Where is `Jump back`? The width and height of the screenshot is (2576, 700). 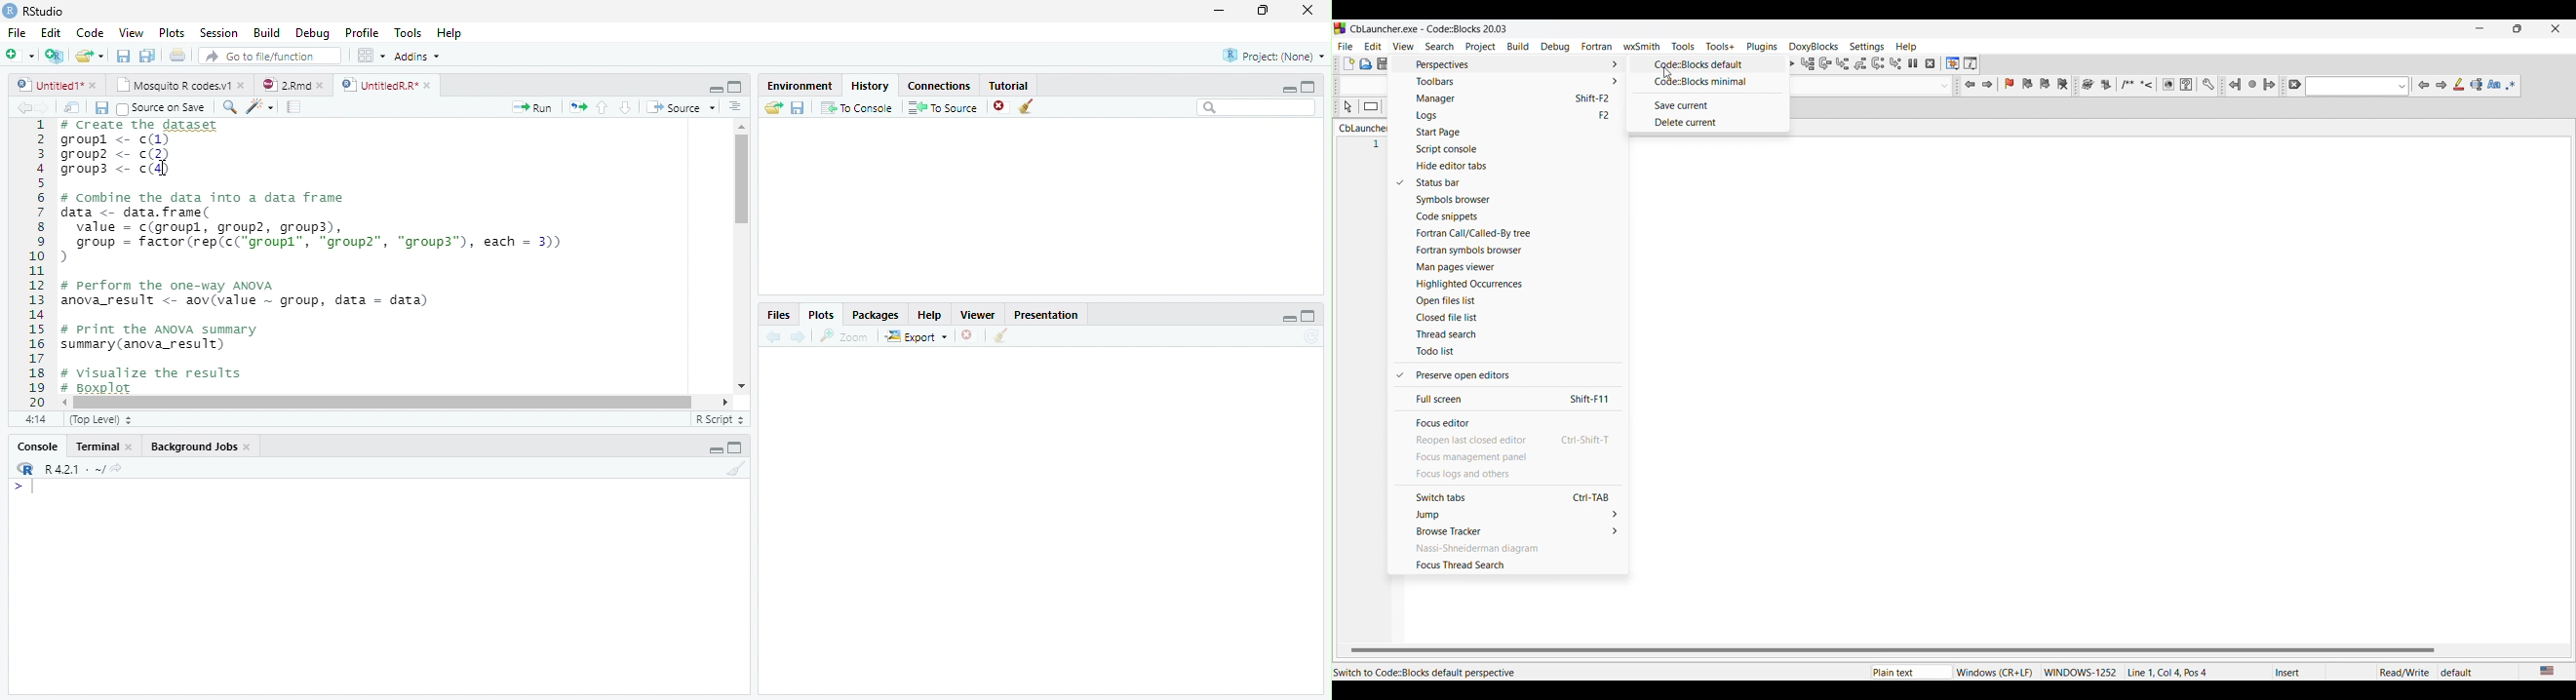
Jump back is located at coordinates (2235, 85).